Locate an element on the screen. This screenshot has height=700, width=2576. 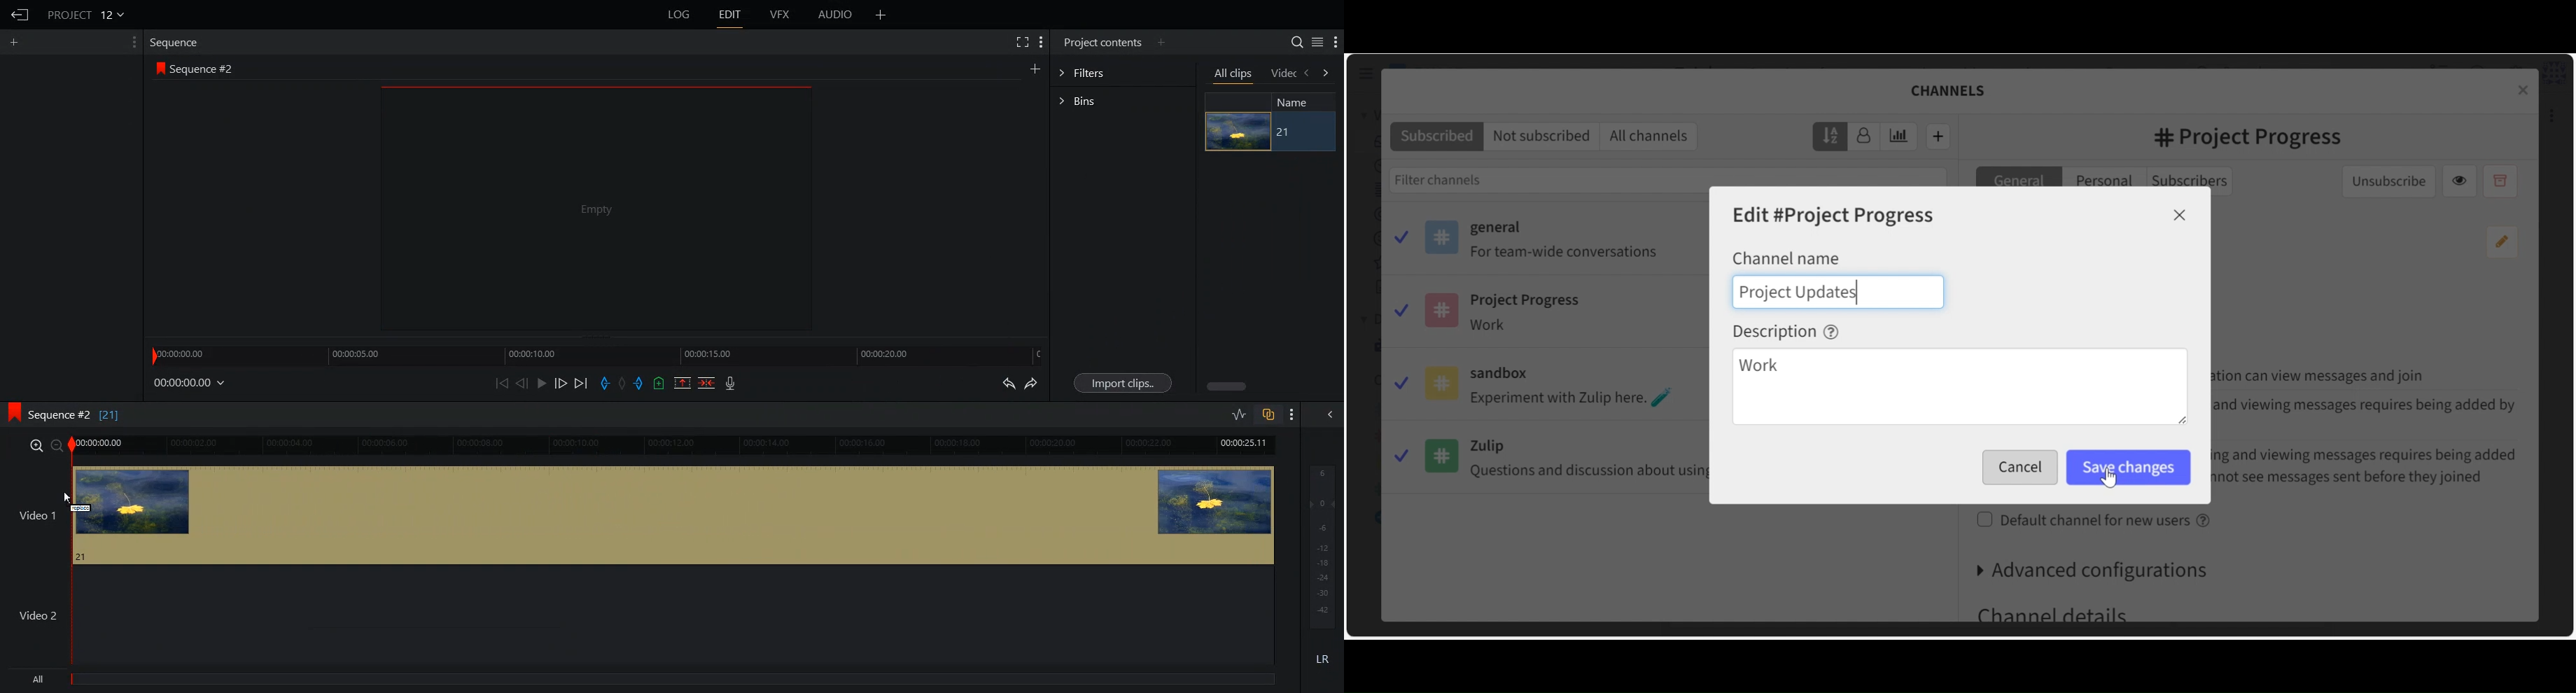
LR is located at coordinates (1323, 656).